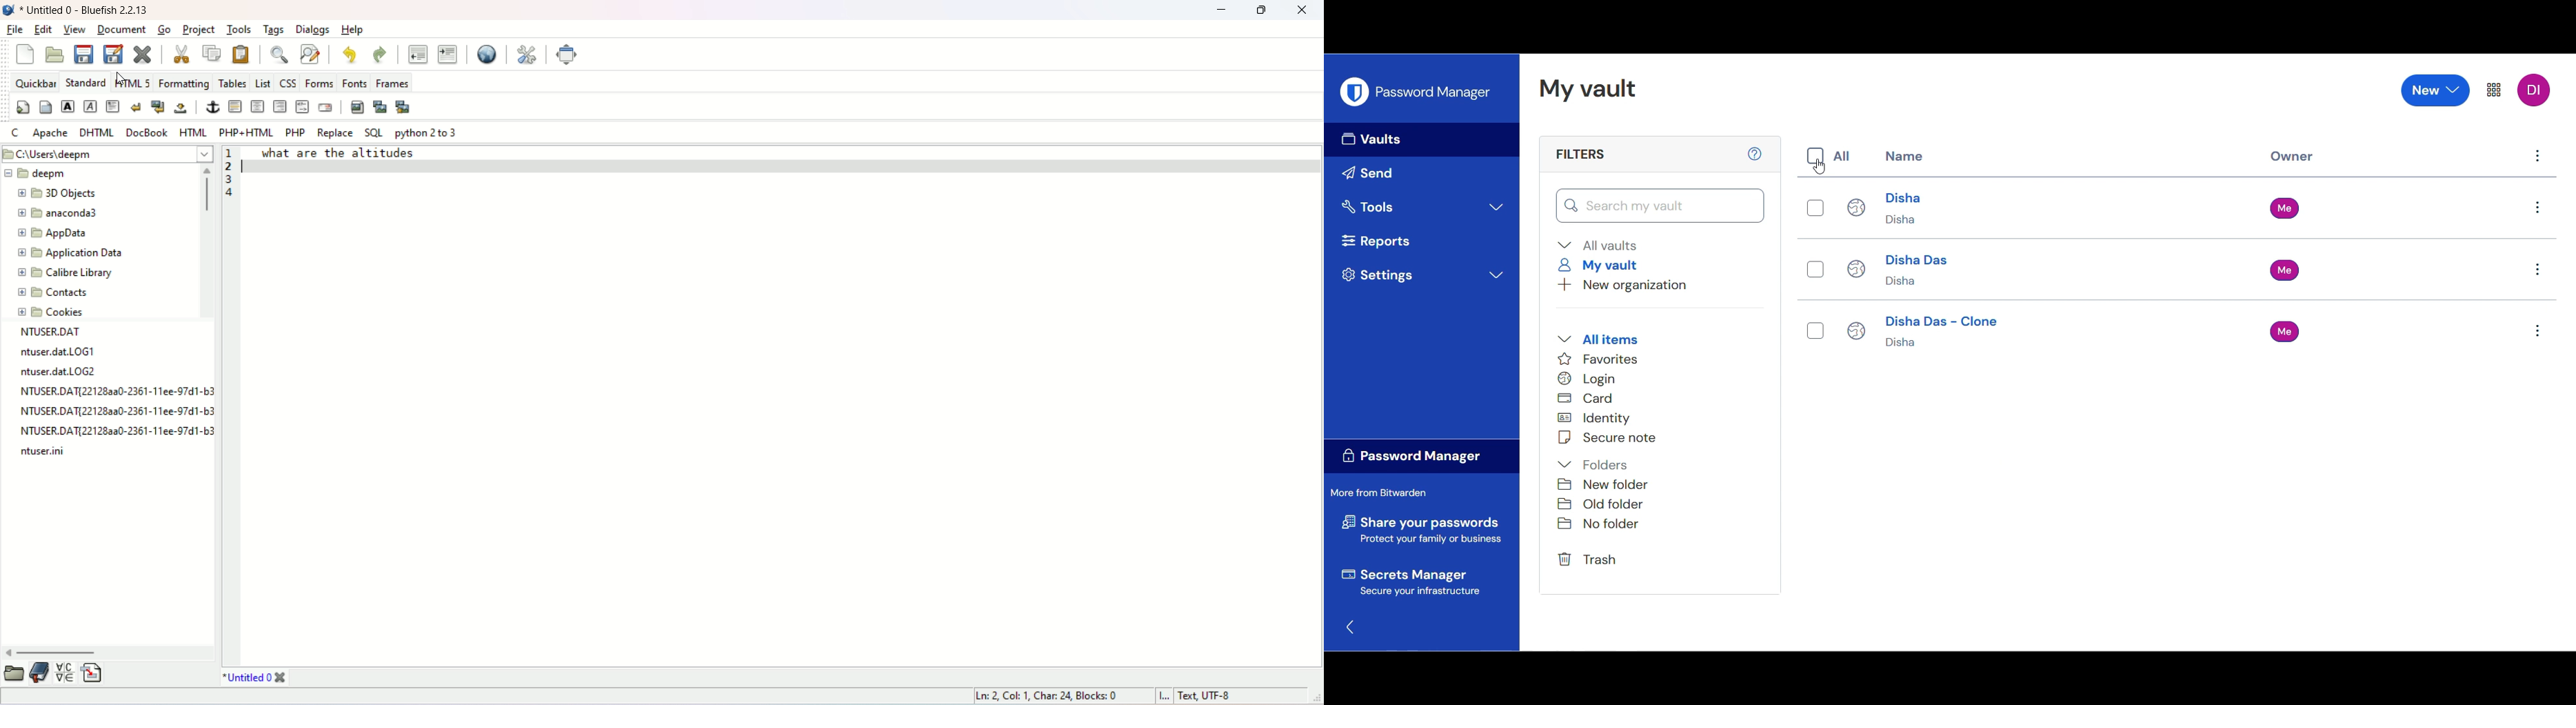 The width and height of the screenshot is (2576, 728). What do you see at coordinates (1422, 140) in the screenshot?
I see `Vaults` at bounding box center [1422, 140].